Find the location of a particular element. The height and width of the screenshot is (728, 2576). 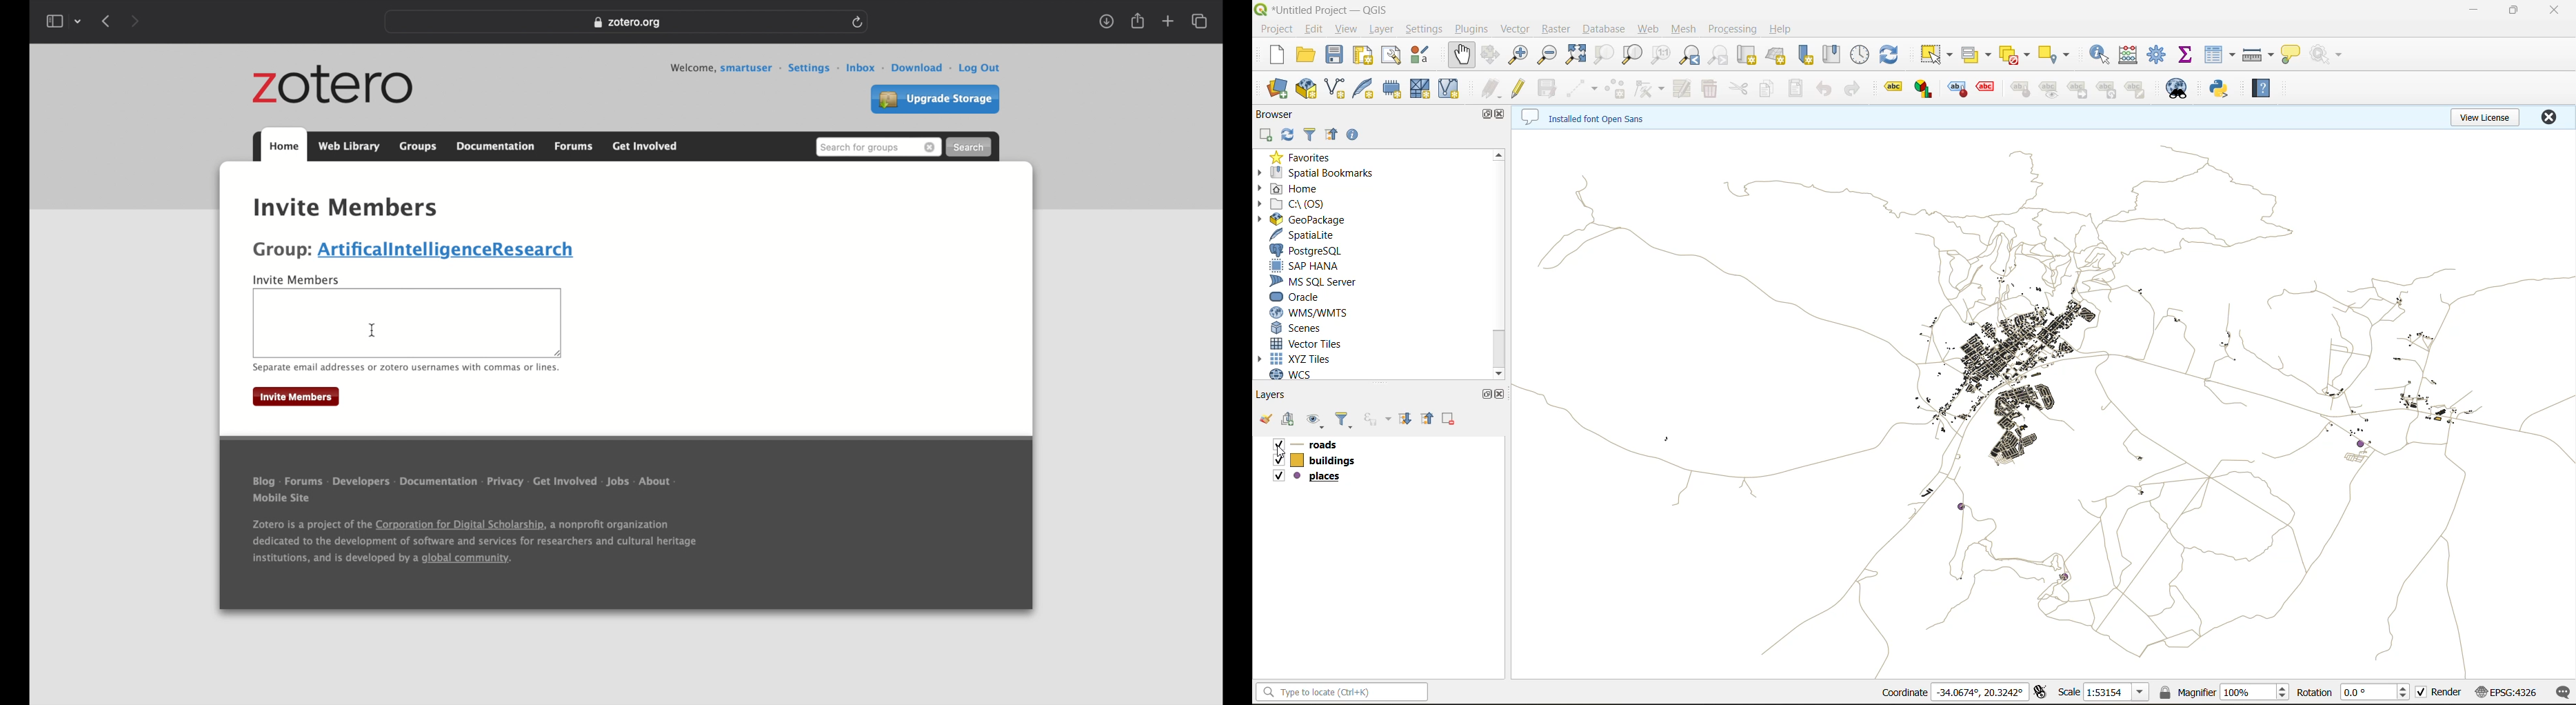

textbox boundary is located at coordinates (562, 322).